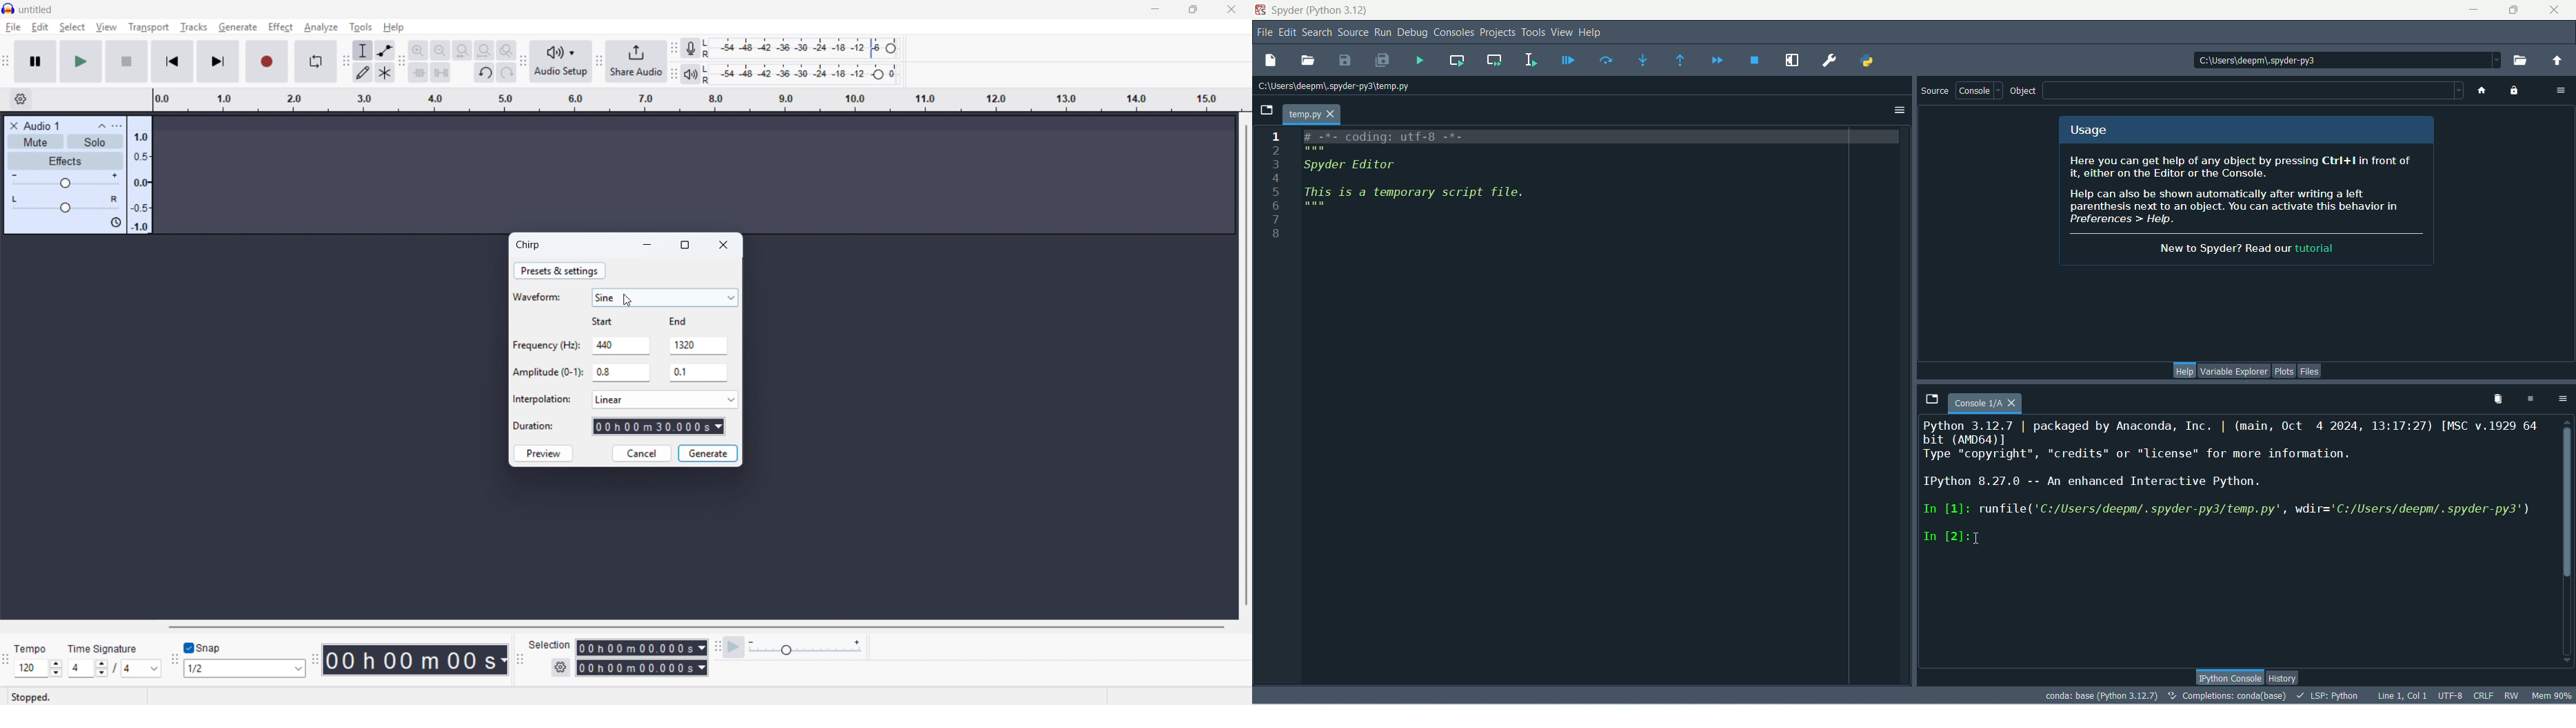 This screenshot has width=2576, height=728. I want to click on options, so click(2562, 397).